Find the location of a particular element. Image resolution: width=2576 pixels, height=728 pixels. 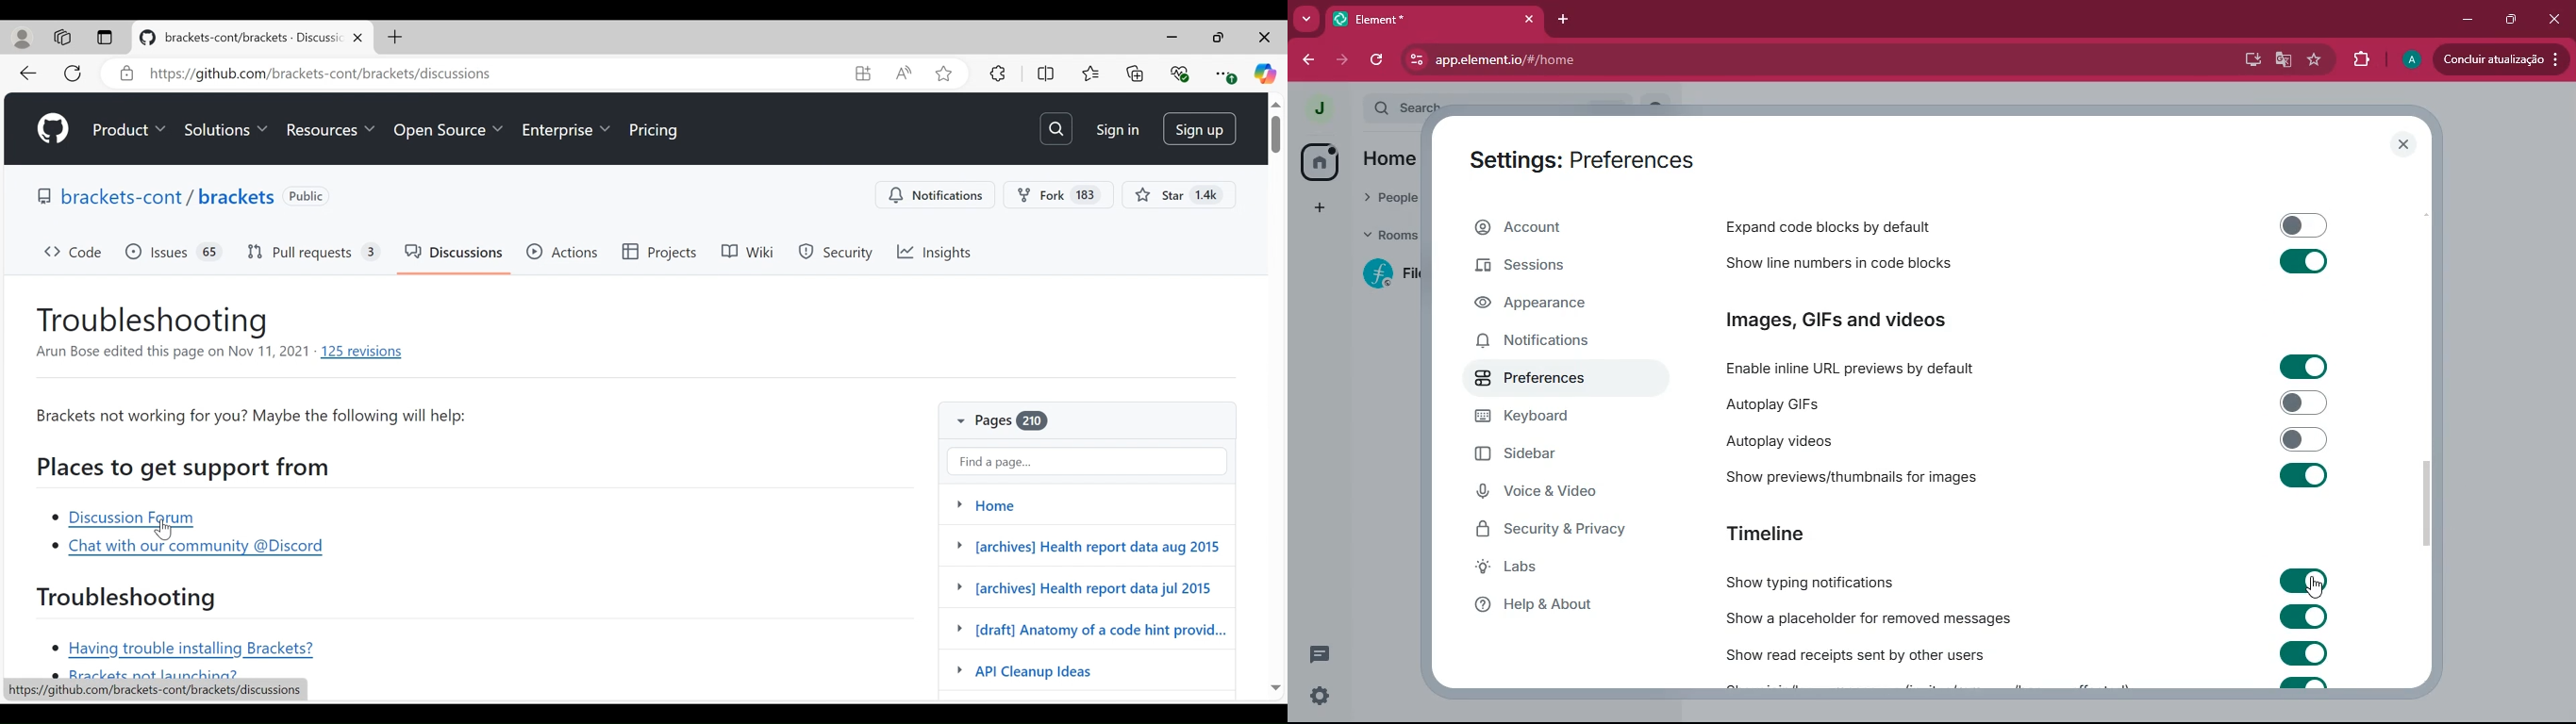

Issues is located at coordinates (174, 254).